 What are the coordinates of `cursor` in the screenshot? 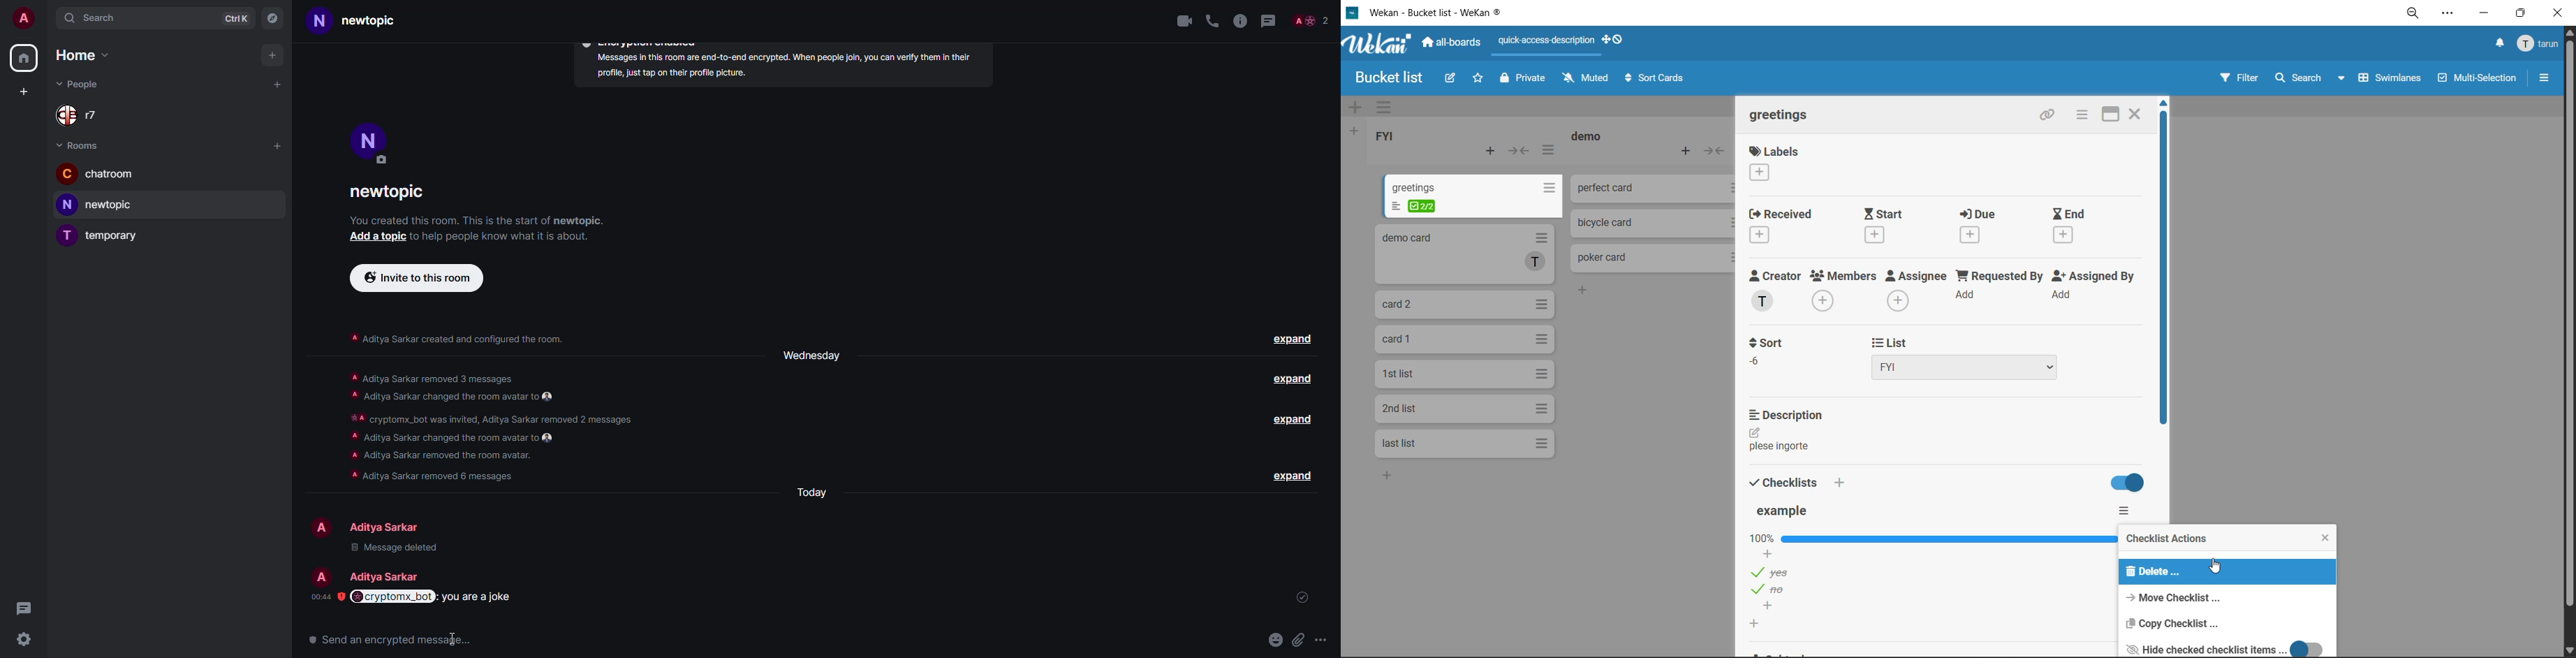 It's located at (2214, 568).